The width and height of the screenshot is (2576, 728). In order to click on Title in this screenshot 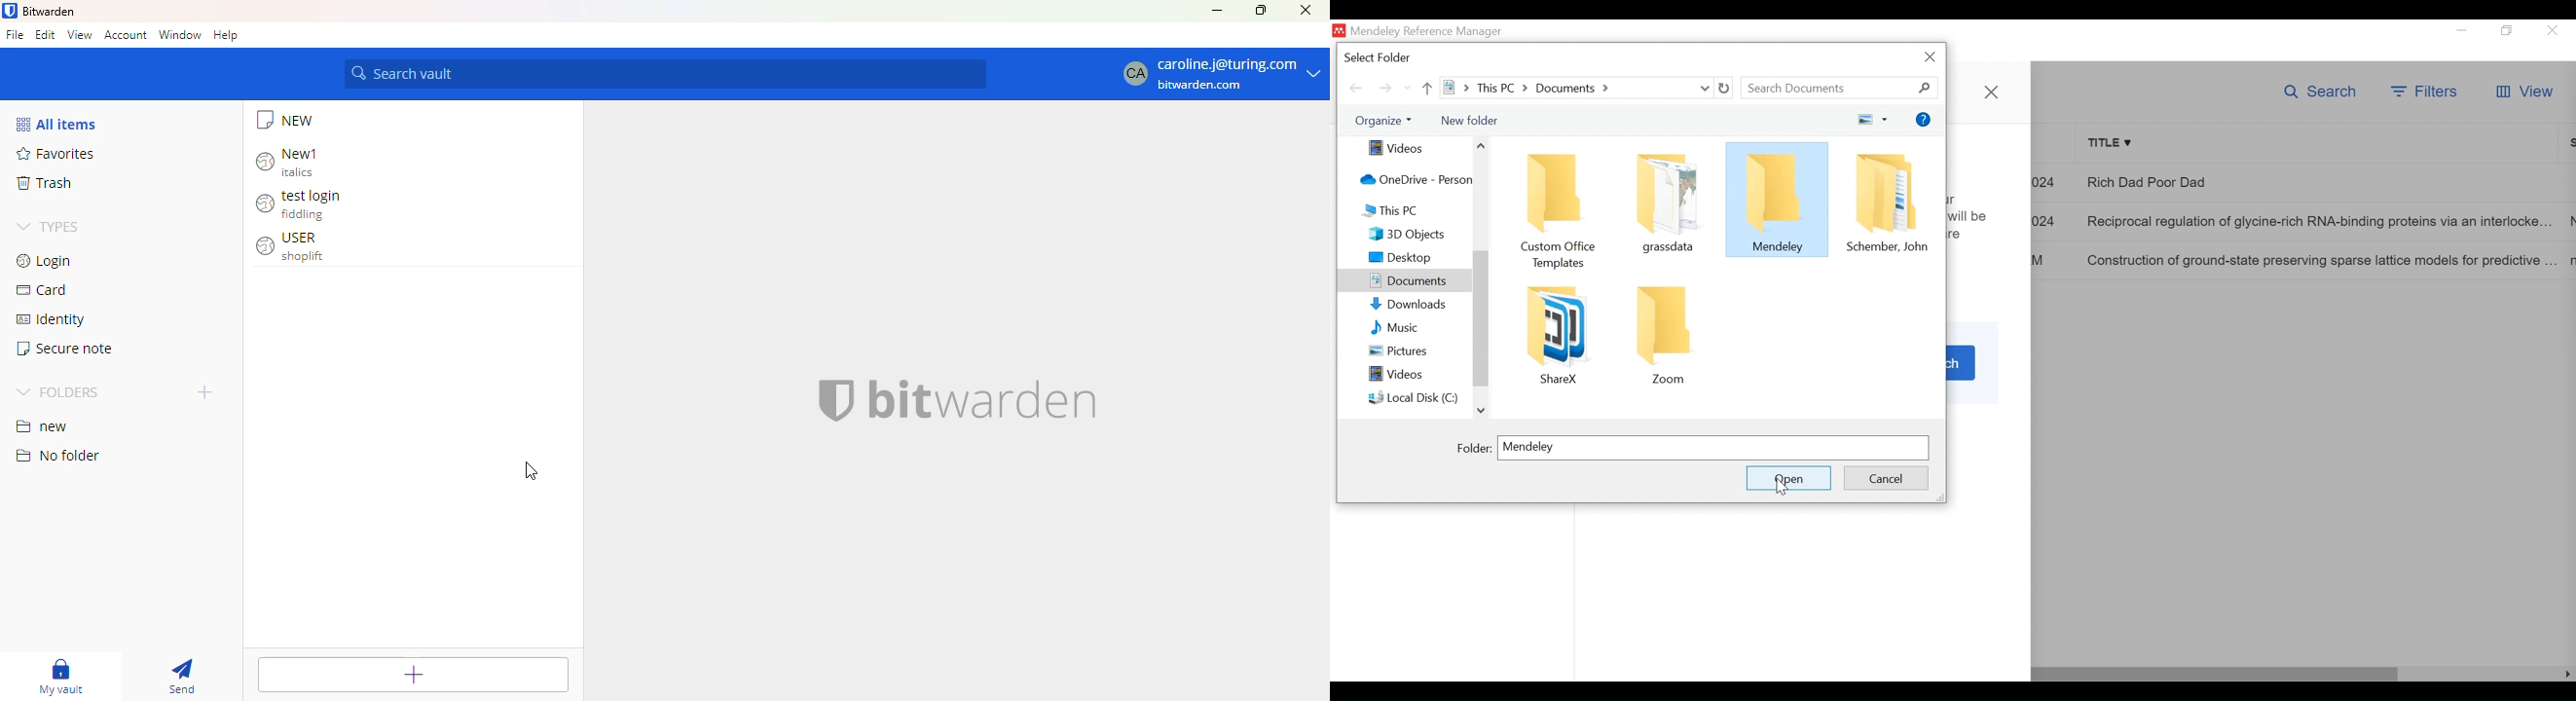, I will do `click(2320, 143)`.